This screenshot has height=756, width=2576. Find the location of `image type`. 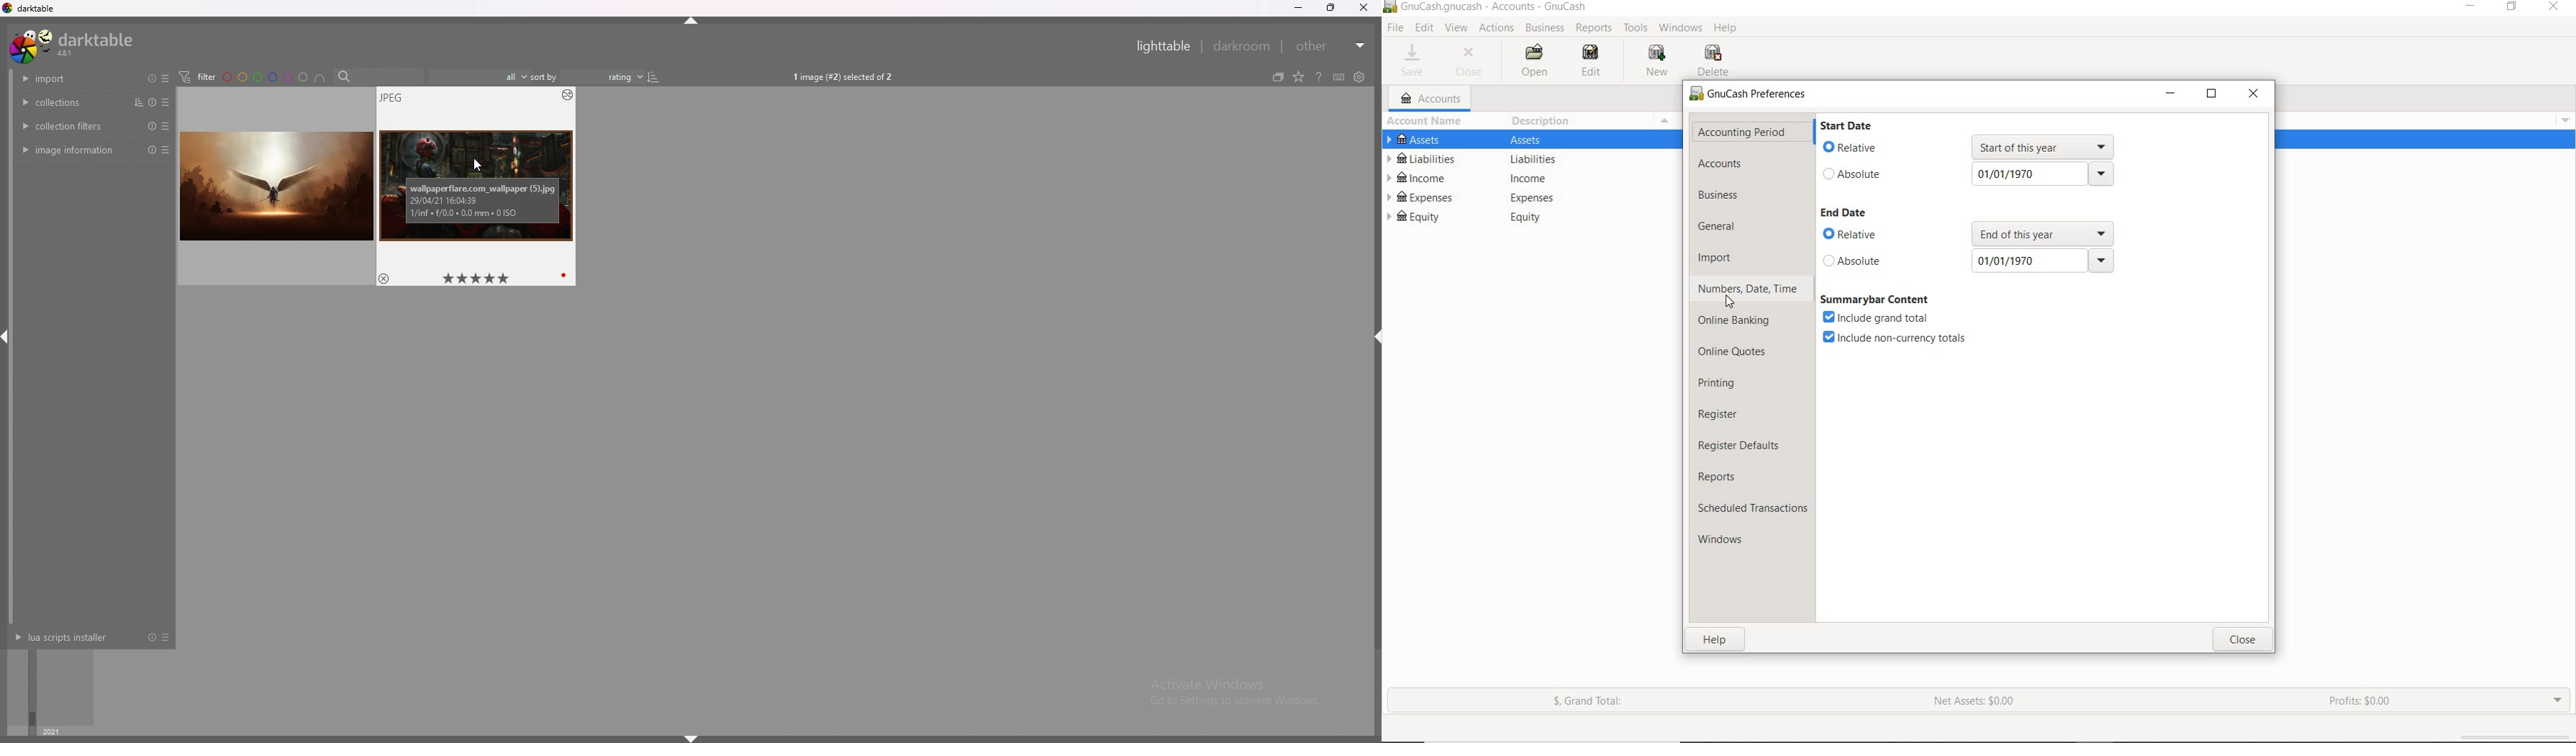

image type is located at coordinates (391, 97).